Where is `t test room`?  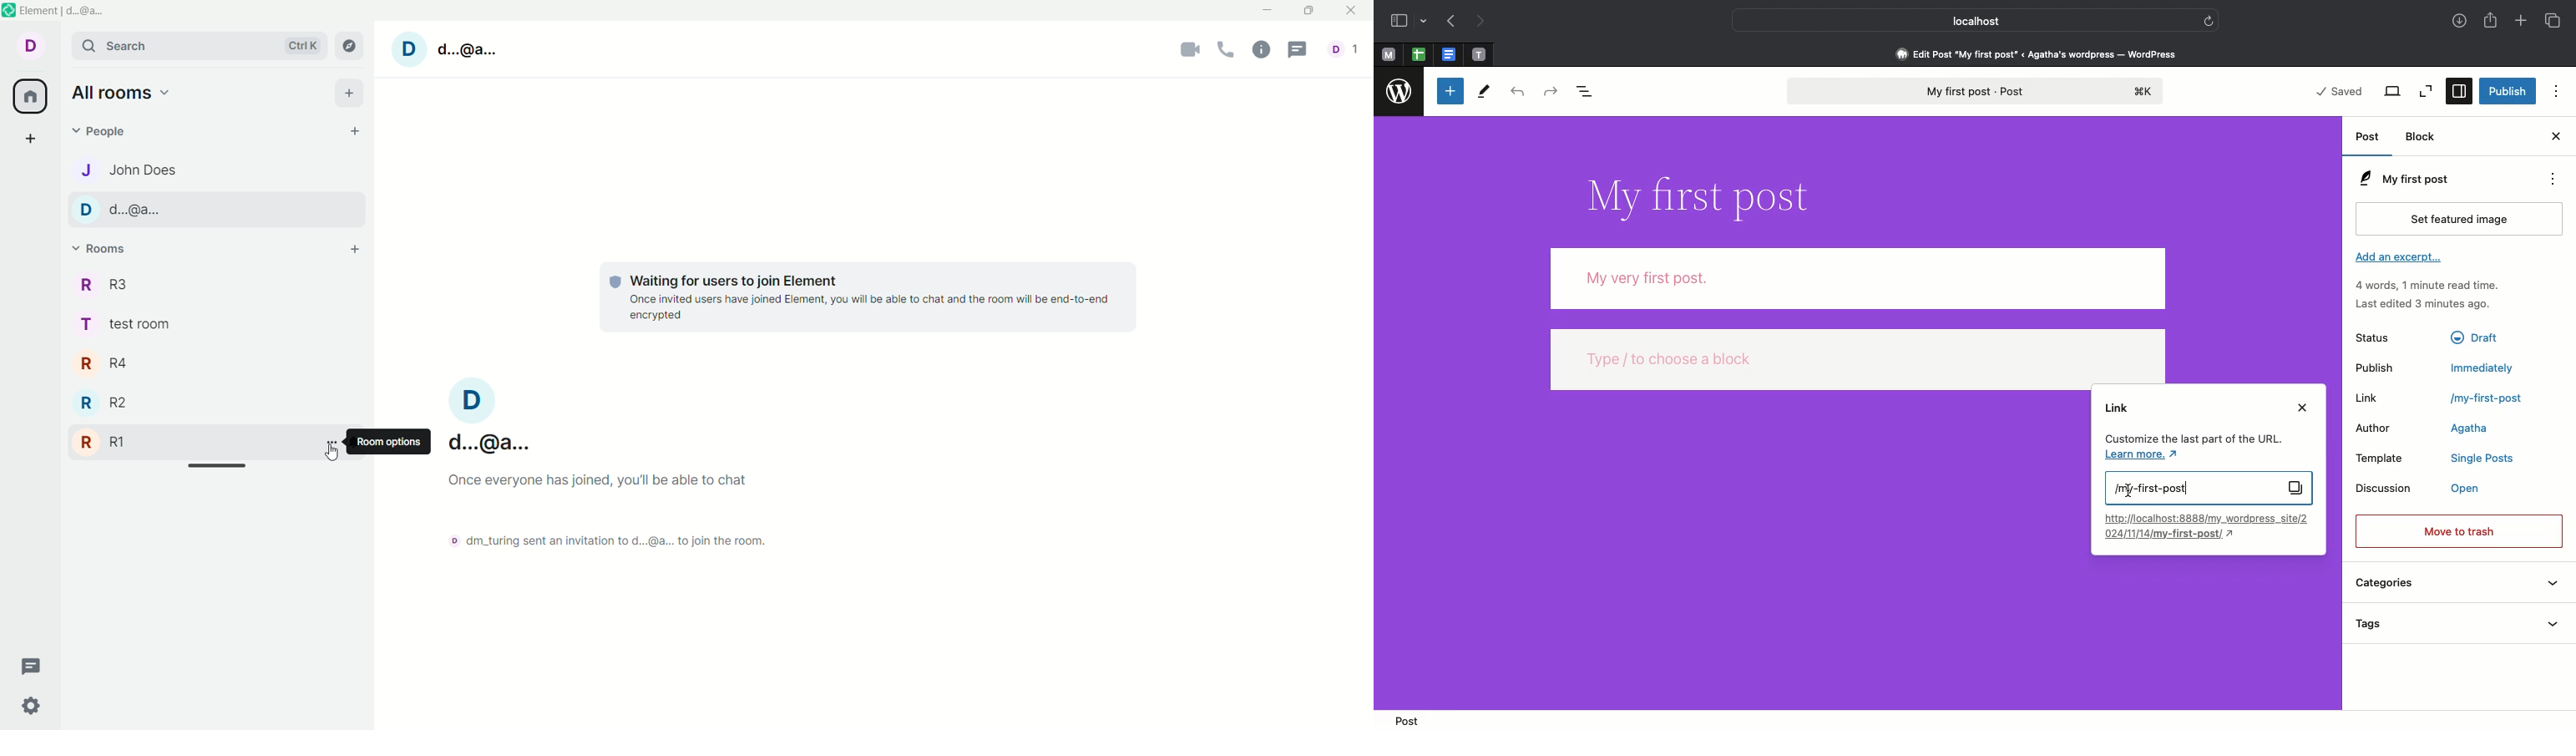
t test room is located at coordinates (134, 328).